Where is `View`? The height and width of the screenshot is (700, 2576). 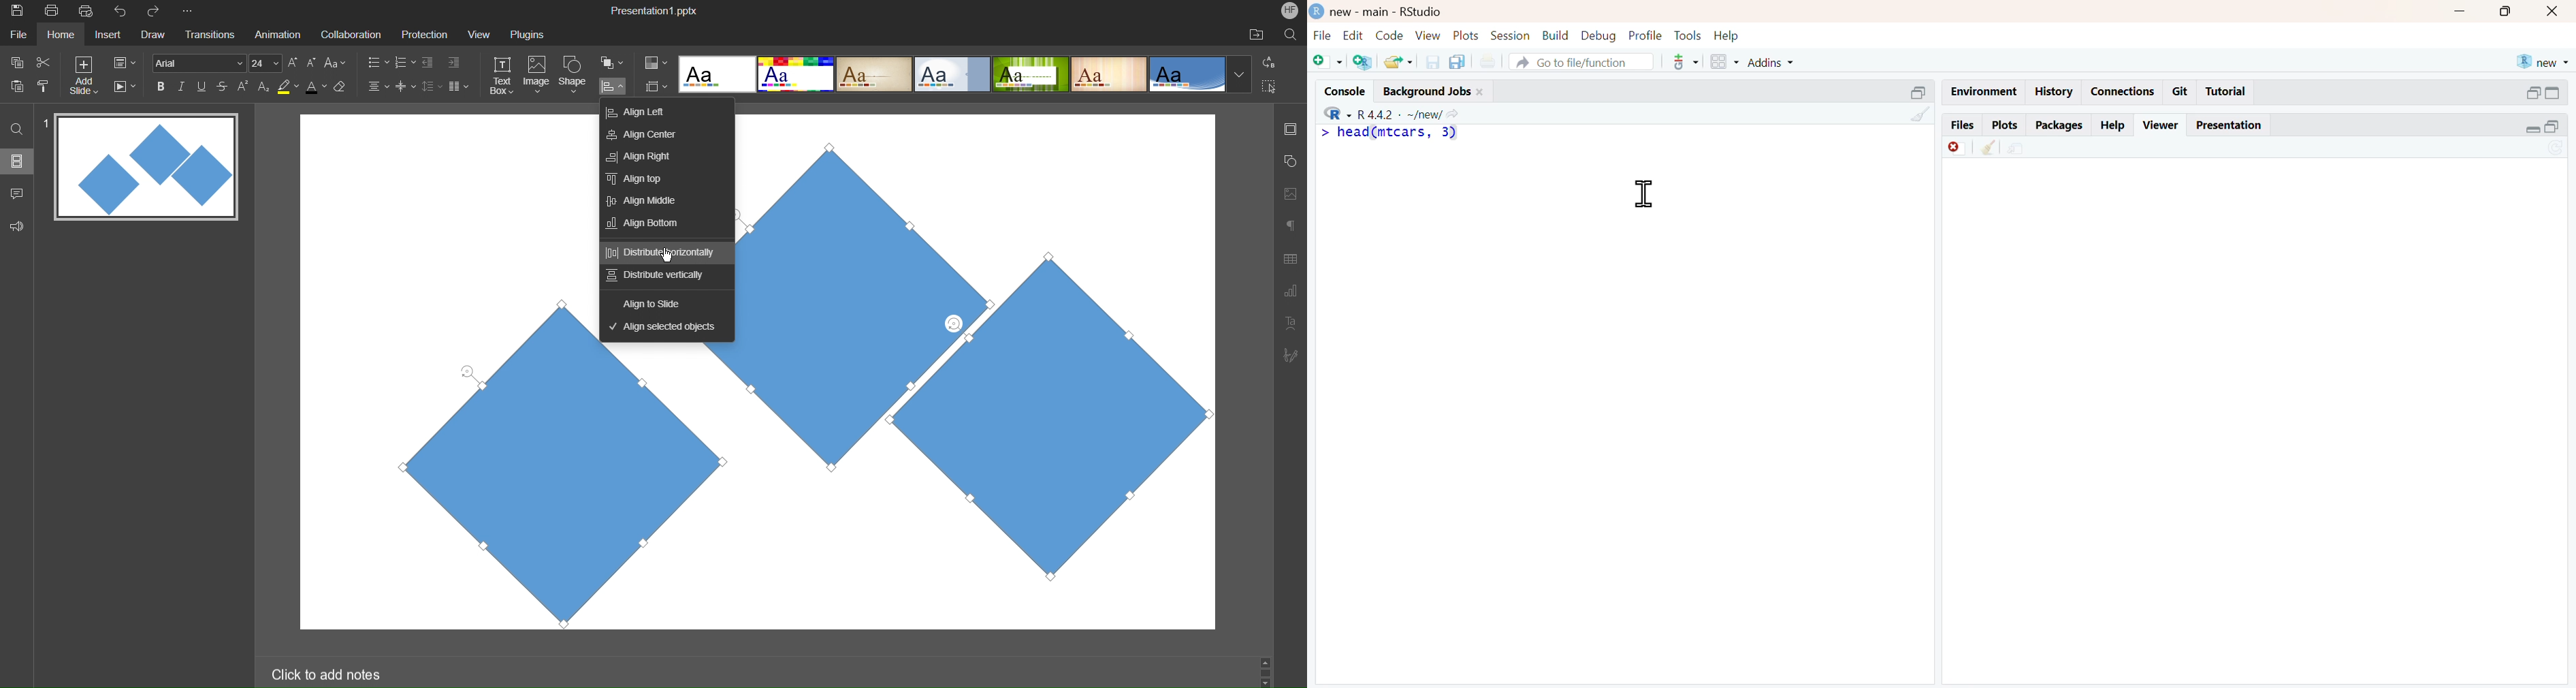
View is located at coordinates (1427, 35).